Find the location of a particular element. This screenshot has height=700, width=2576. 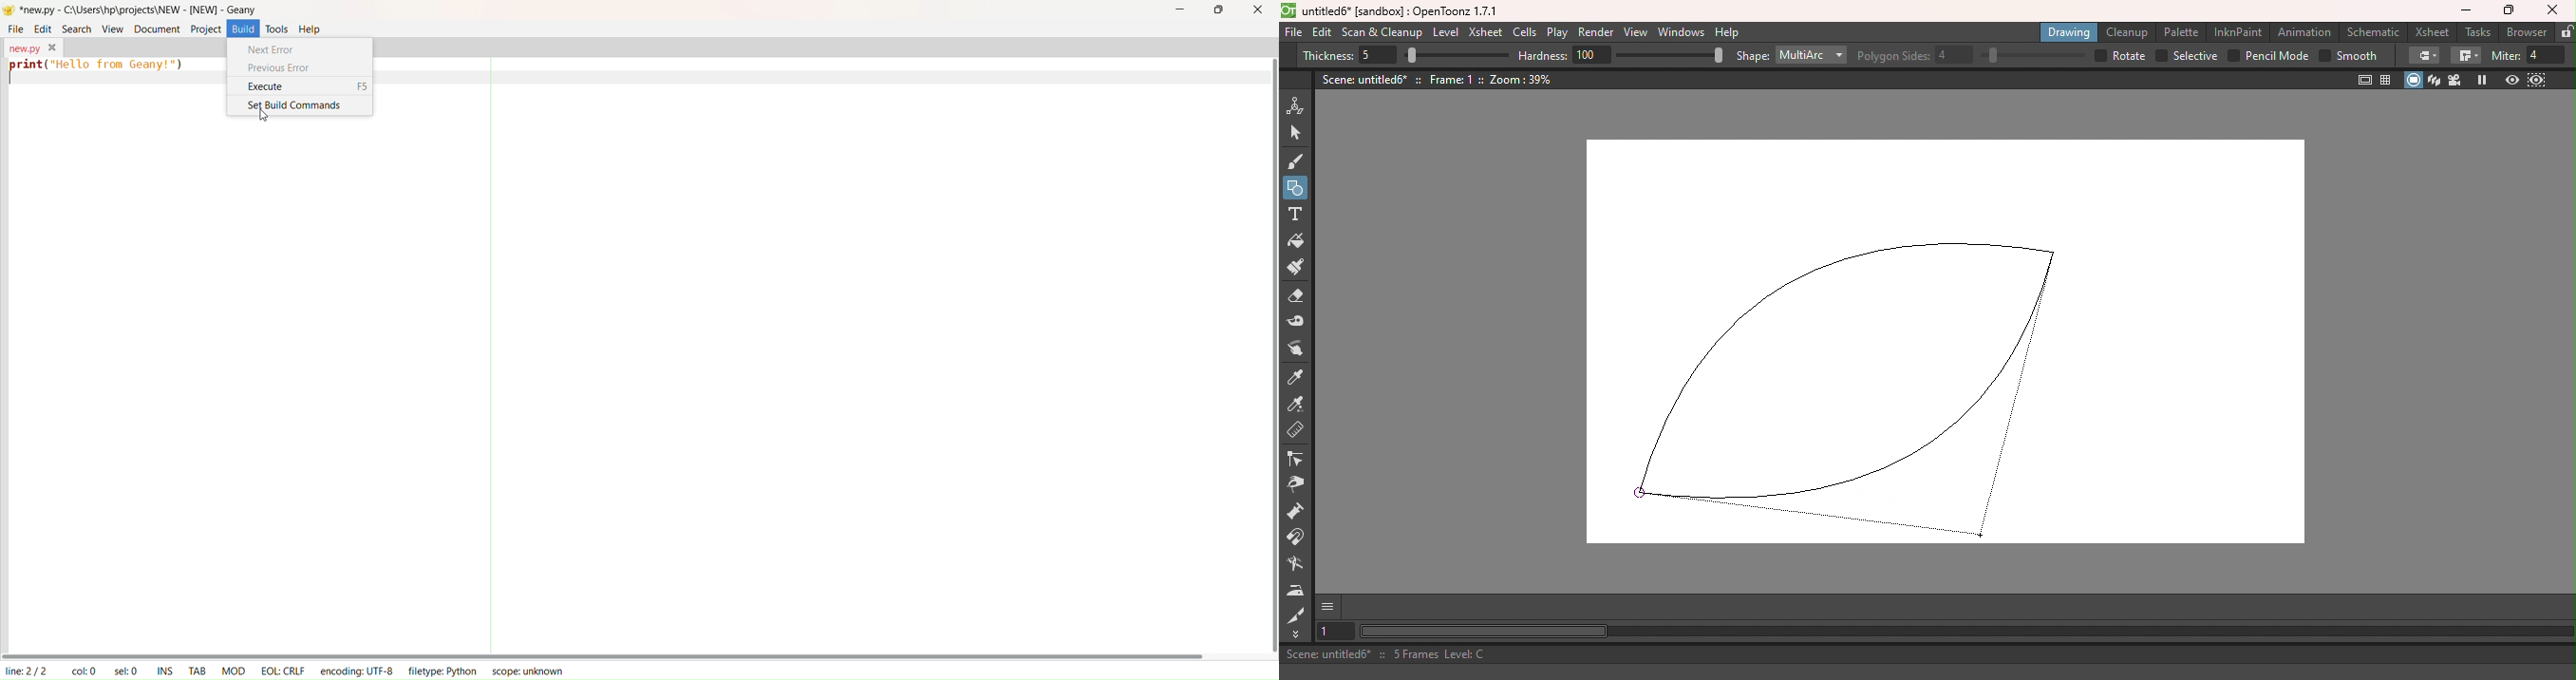

Cleanup is located at coordinates (2126, 33).